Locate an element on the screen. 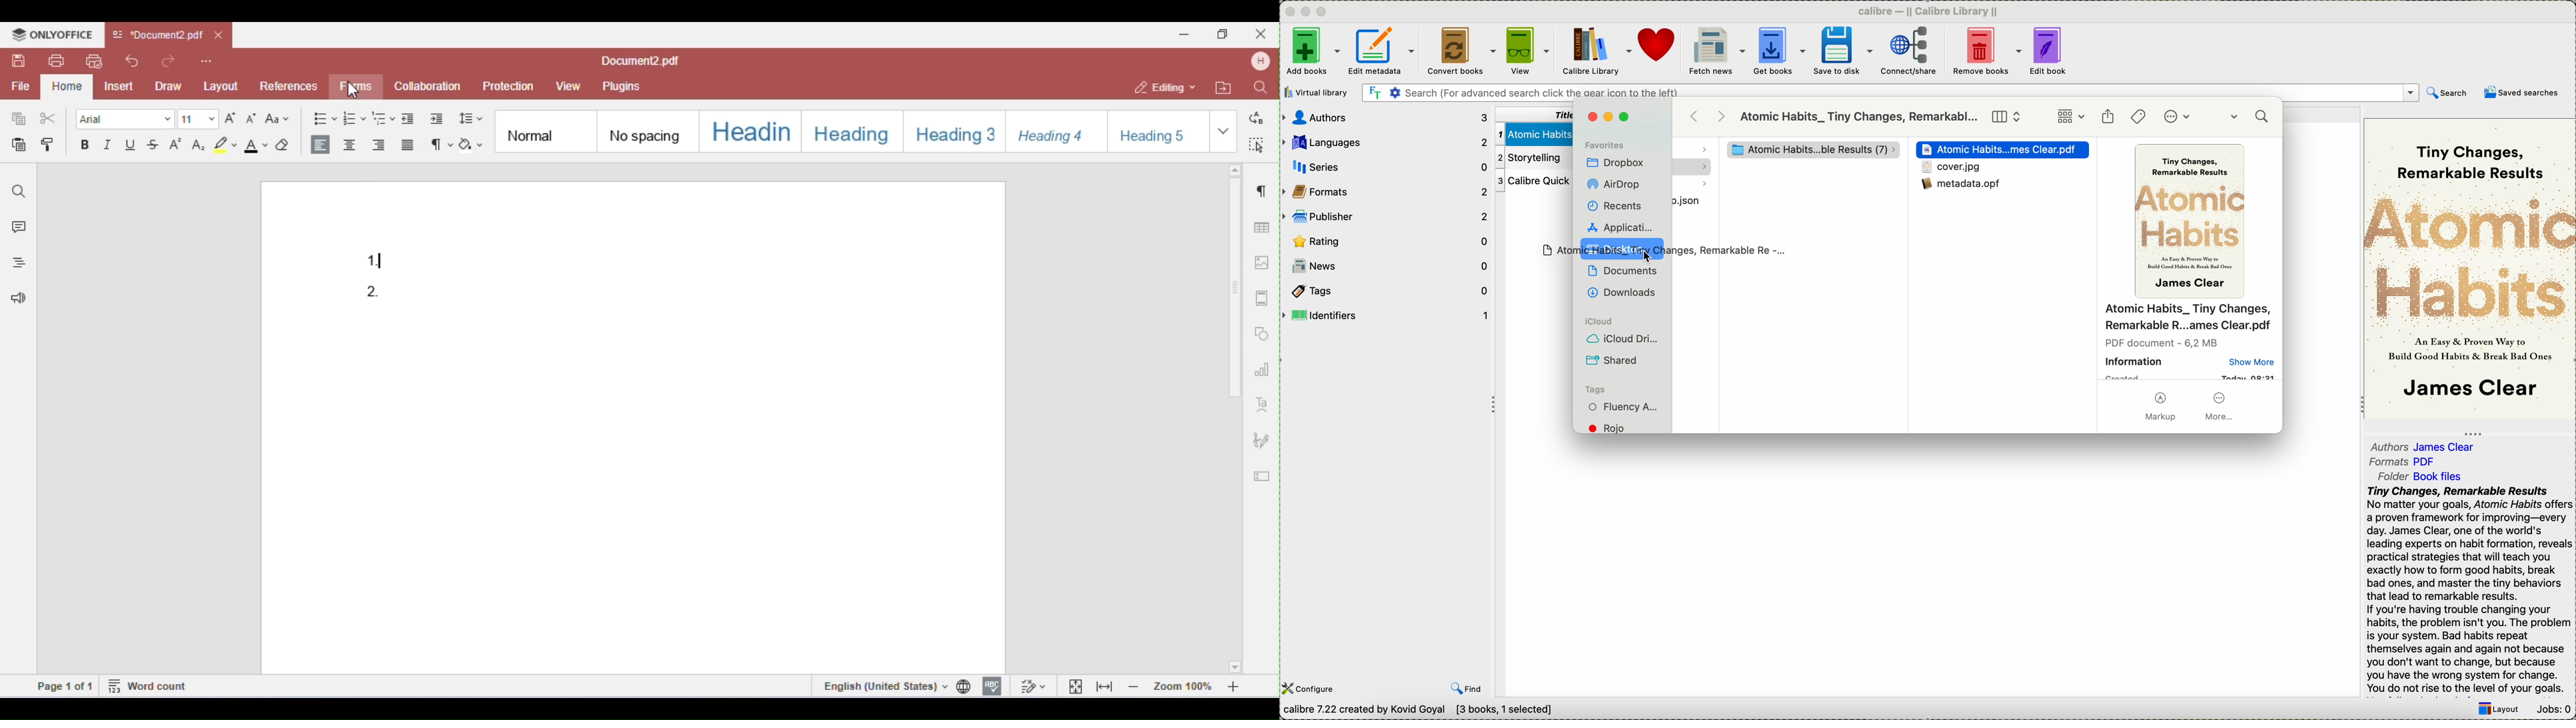 The width and height of the screenshot is (2576, 728). folder is located at coordinates (2426, 475).